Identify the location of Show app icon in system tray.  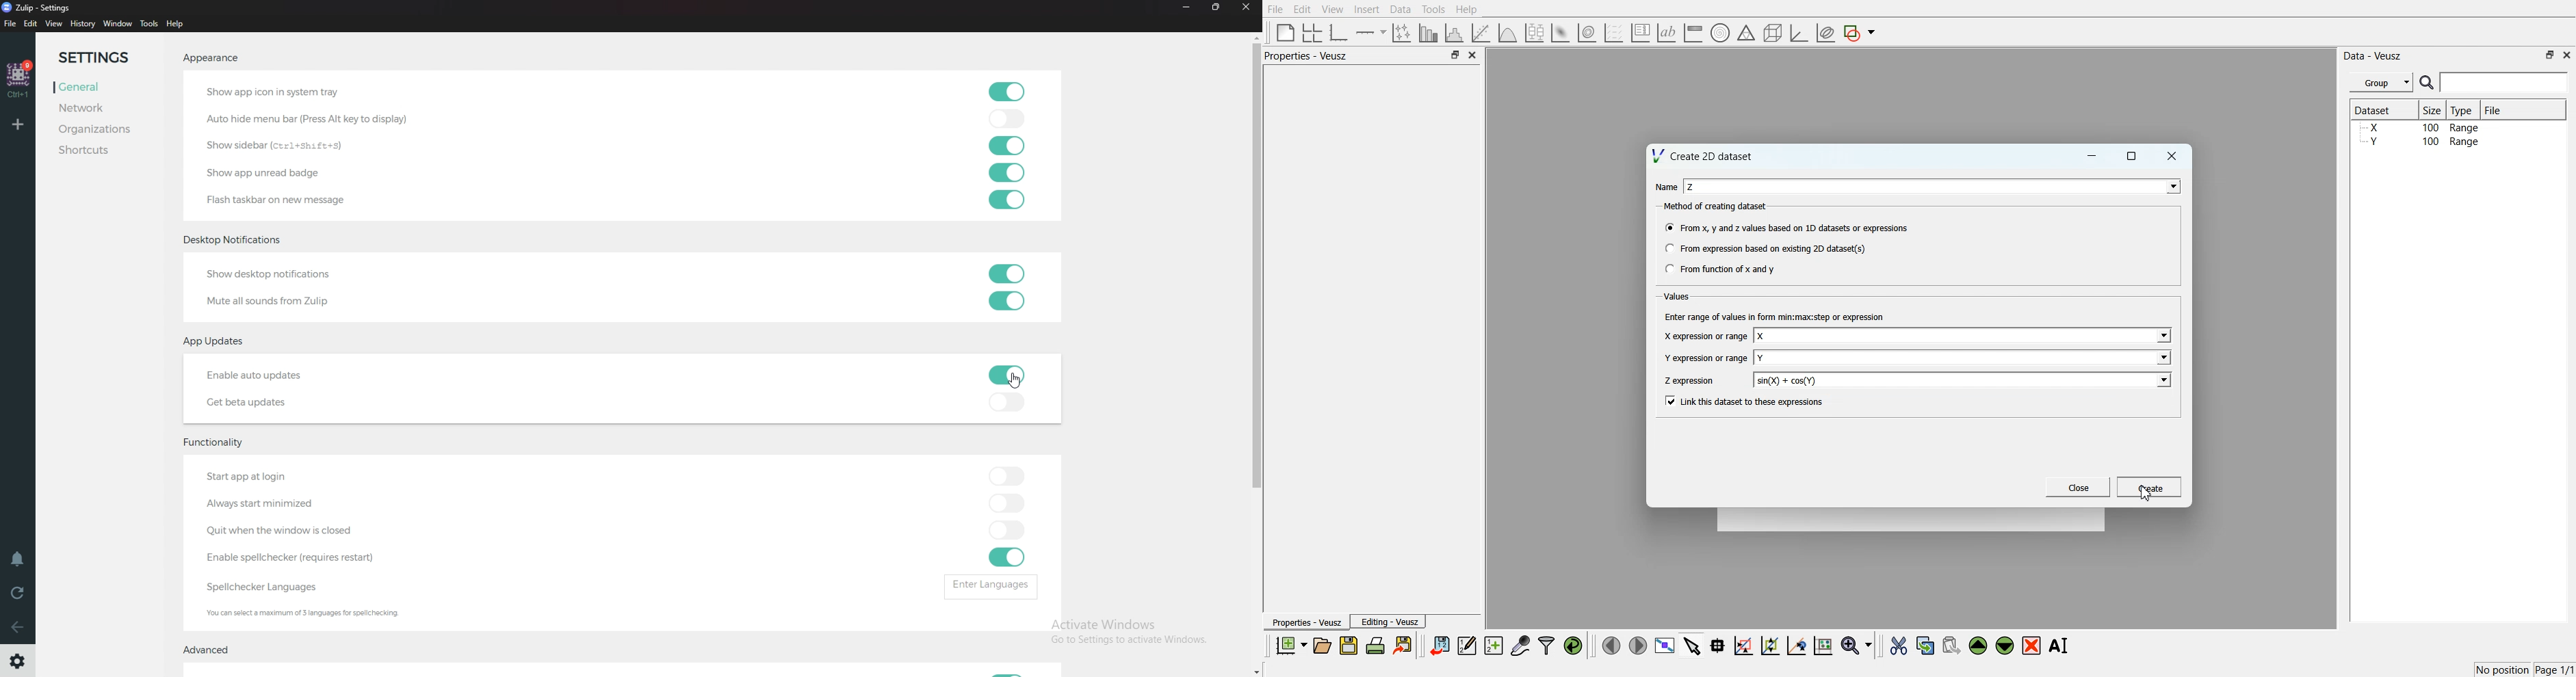
(278, 90).